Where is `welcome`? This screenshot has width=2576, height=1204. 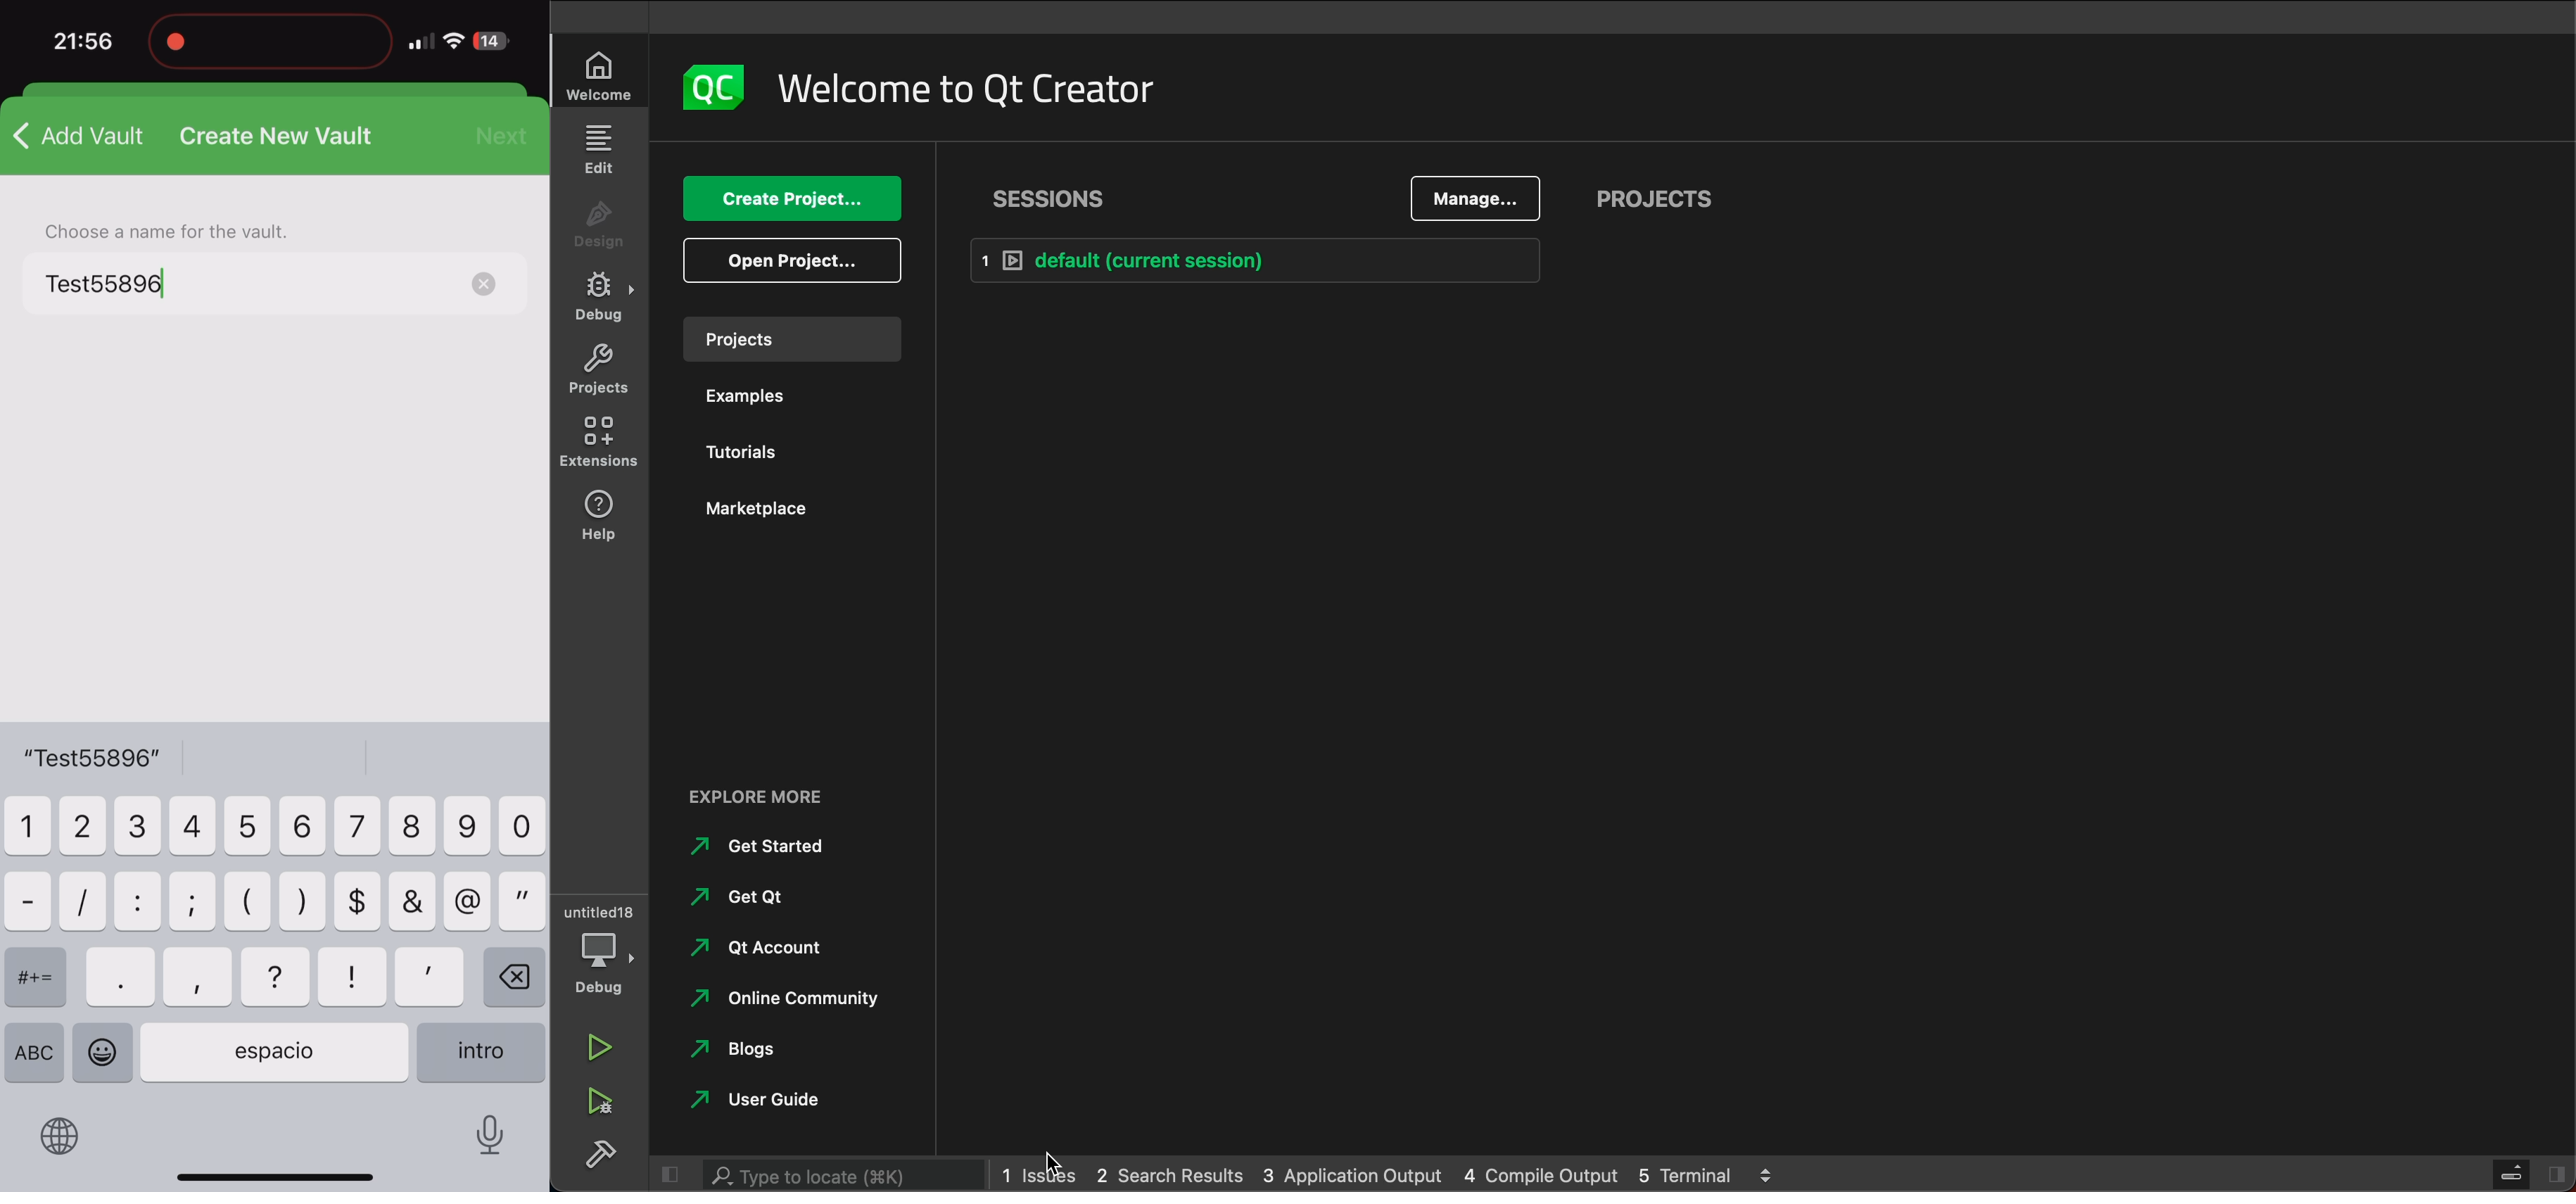 welcome is located at coordinates (604, 75).